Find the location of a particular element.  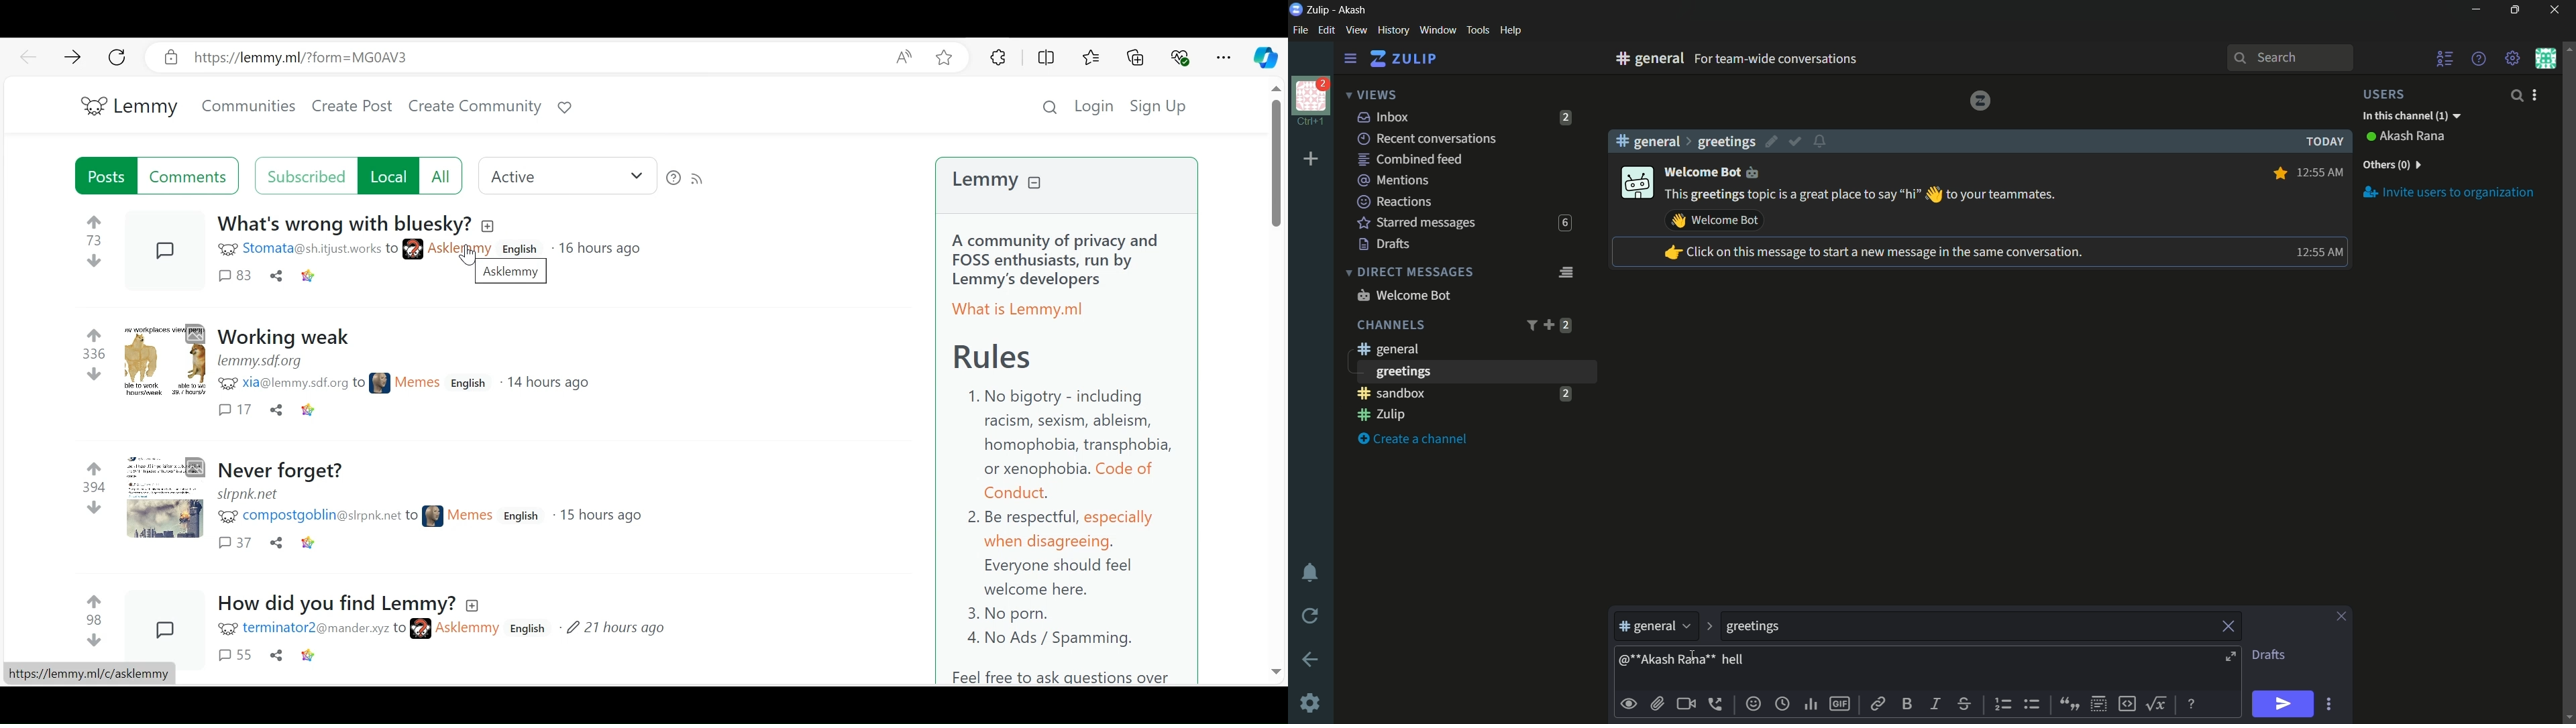

Share is located at coordinates (276, 276).